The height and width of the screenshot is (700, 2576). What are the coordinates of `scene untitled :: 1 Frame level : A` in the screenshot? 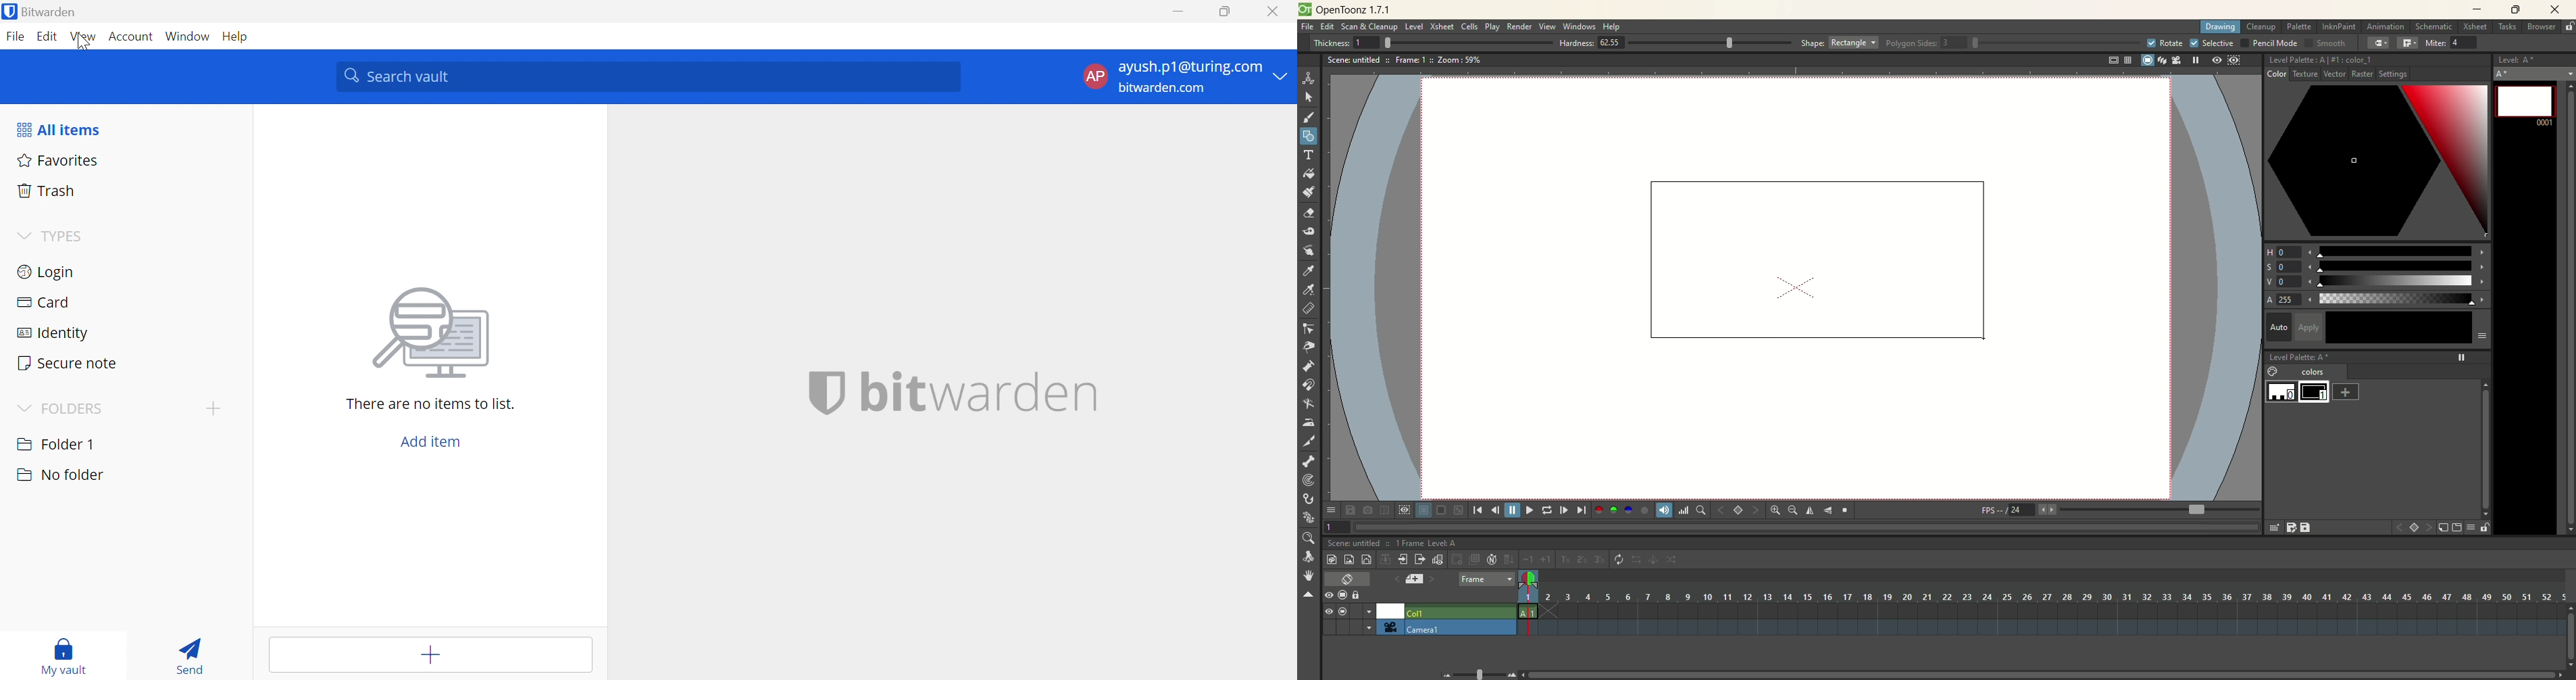 It's located at (1396, 543).